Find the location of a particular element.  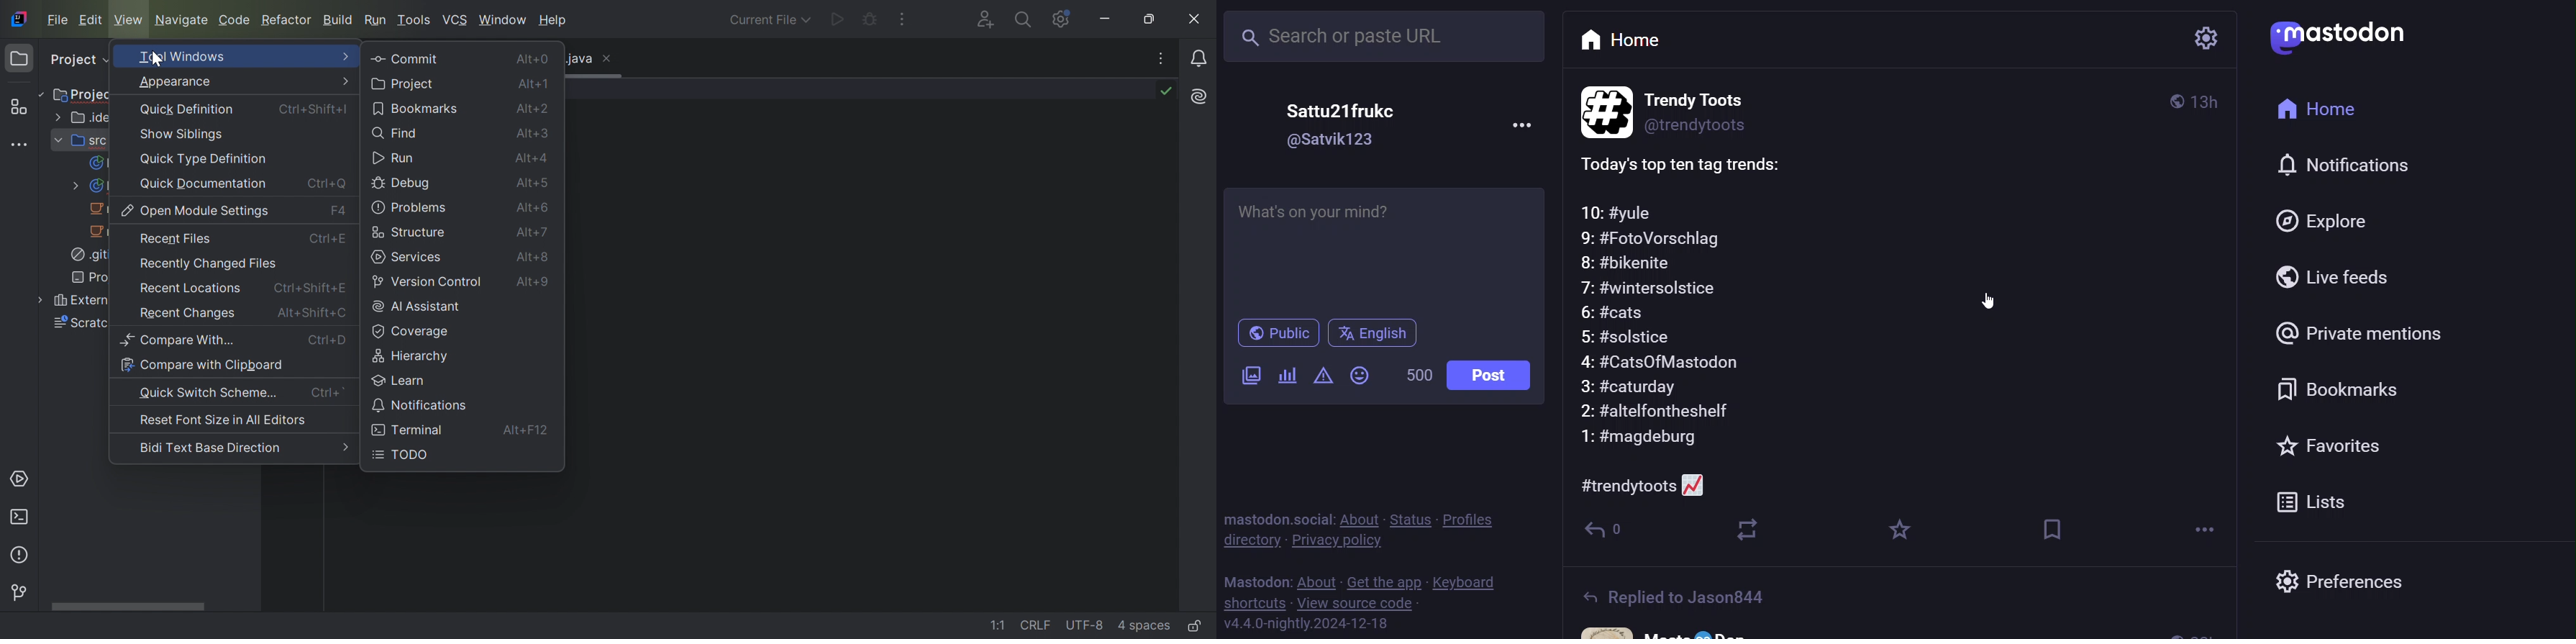

Services is located at coordinates (22, 478).